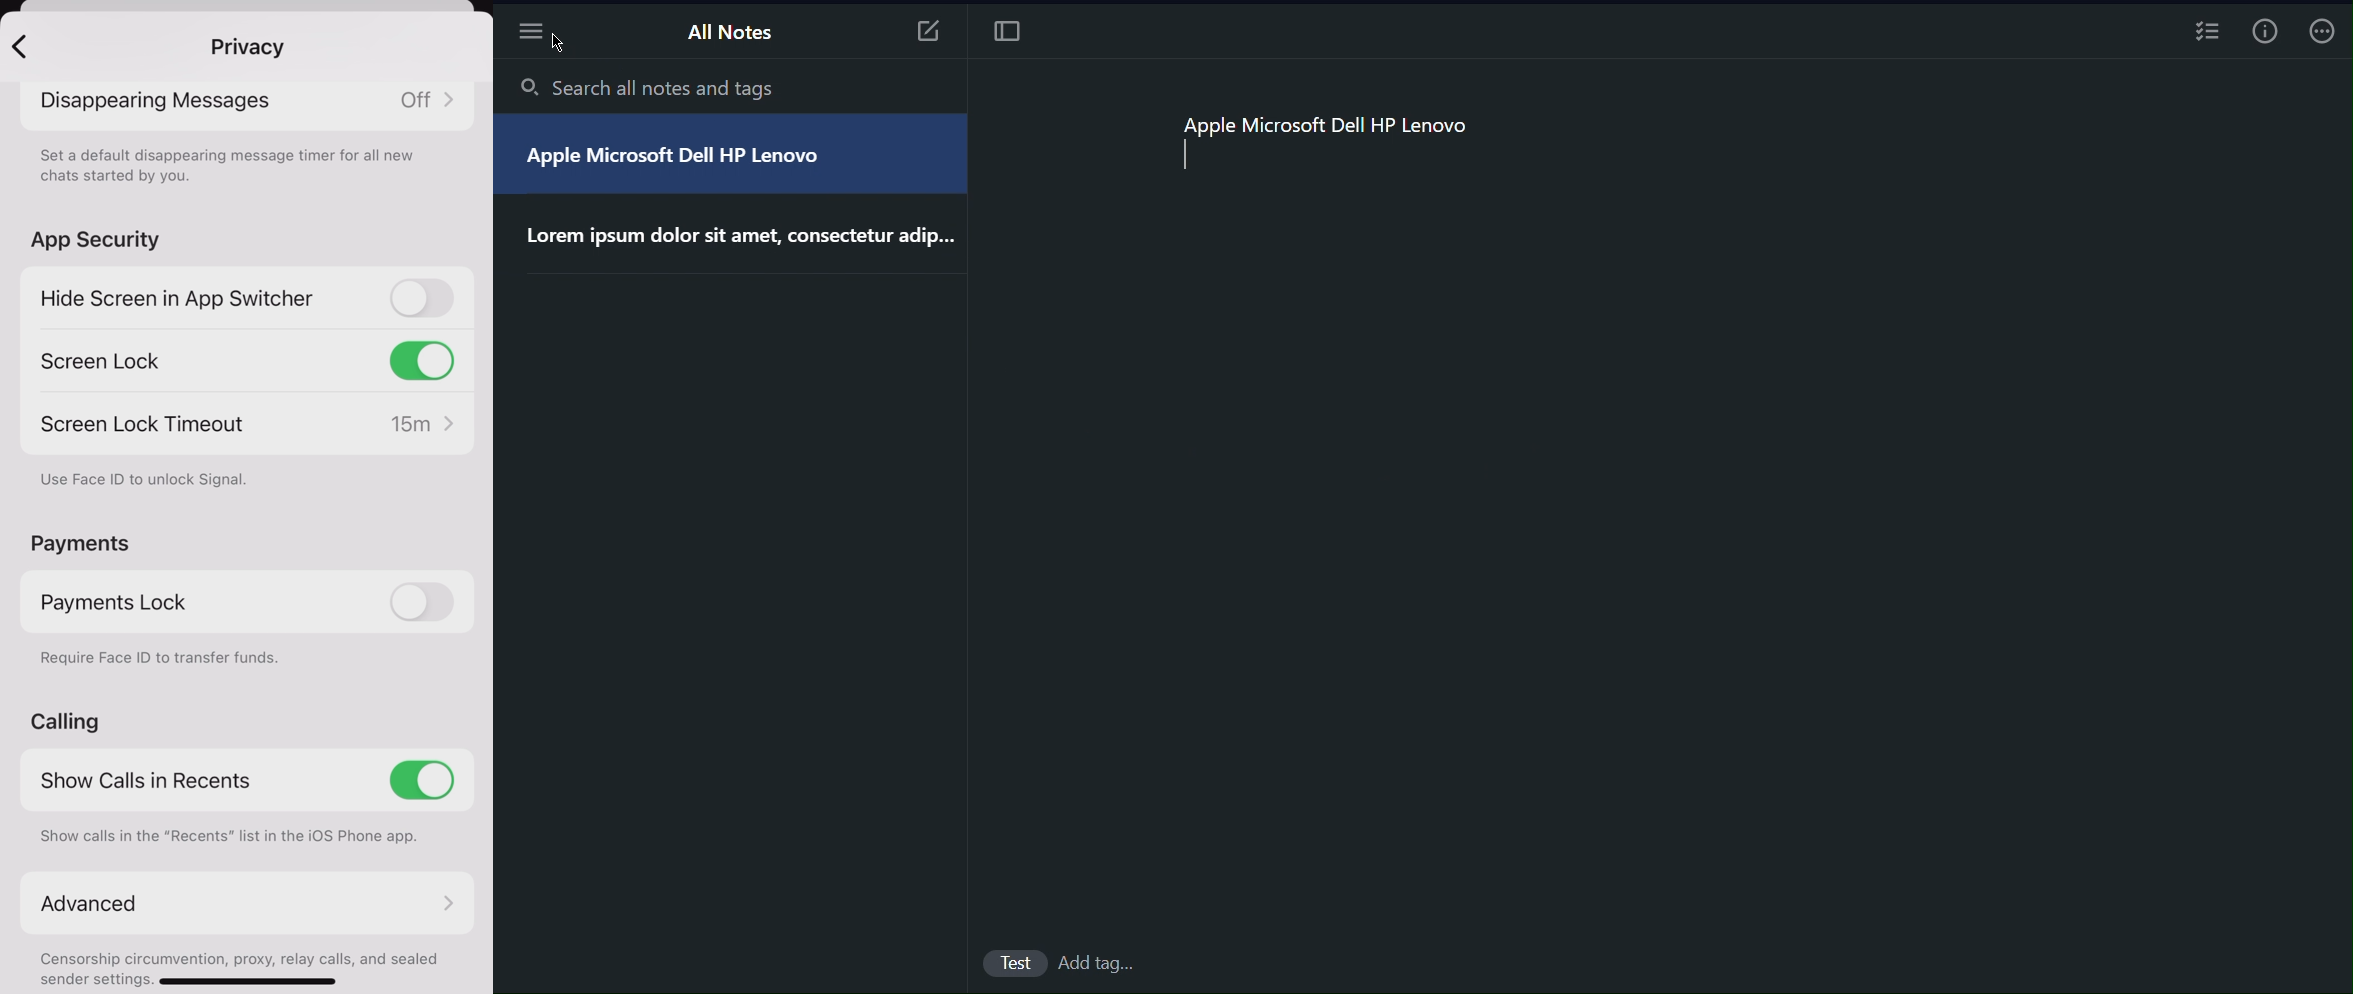 Image resolution: width=2380 pixels, height=1008 pixels. Describe the element at coordinates (251, 298) in the screenshot. I see `Hide Screen in App Switcher` at that location.